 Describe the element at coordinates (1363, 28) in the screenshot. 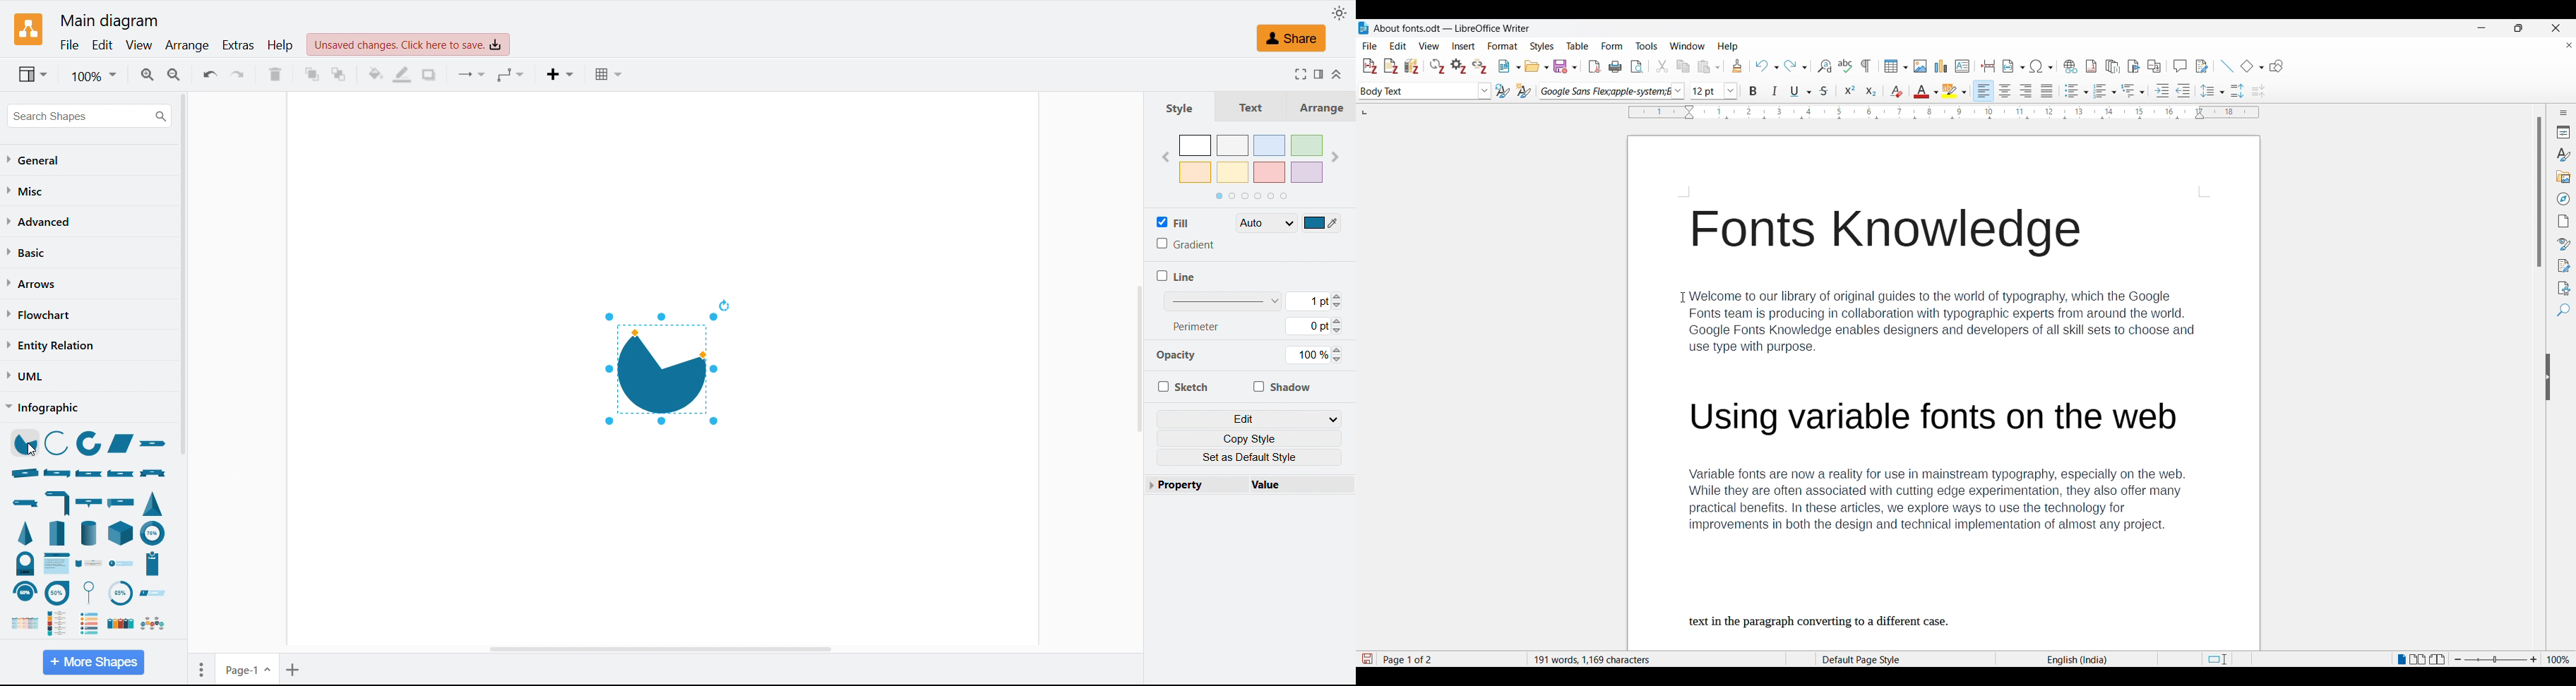

I see `Software logo` at that location.